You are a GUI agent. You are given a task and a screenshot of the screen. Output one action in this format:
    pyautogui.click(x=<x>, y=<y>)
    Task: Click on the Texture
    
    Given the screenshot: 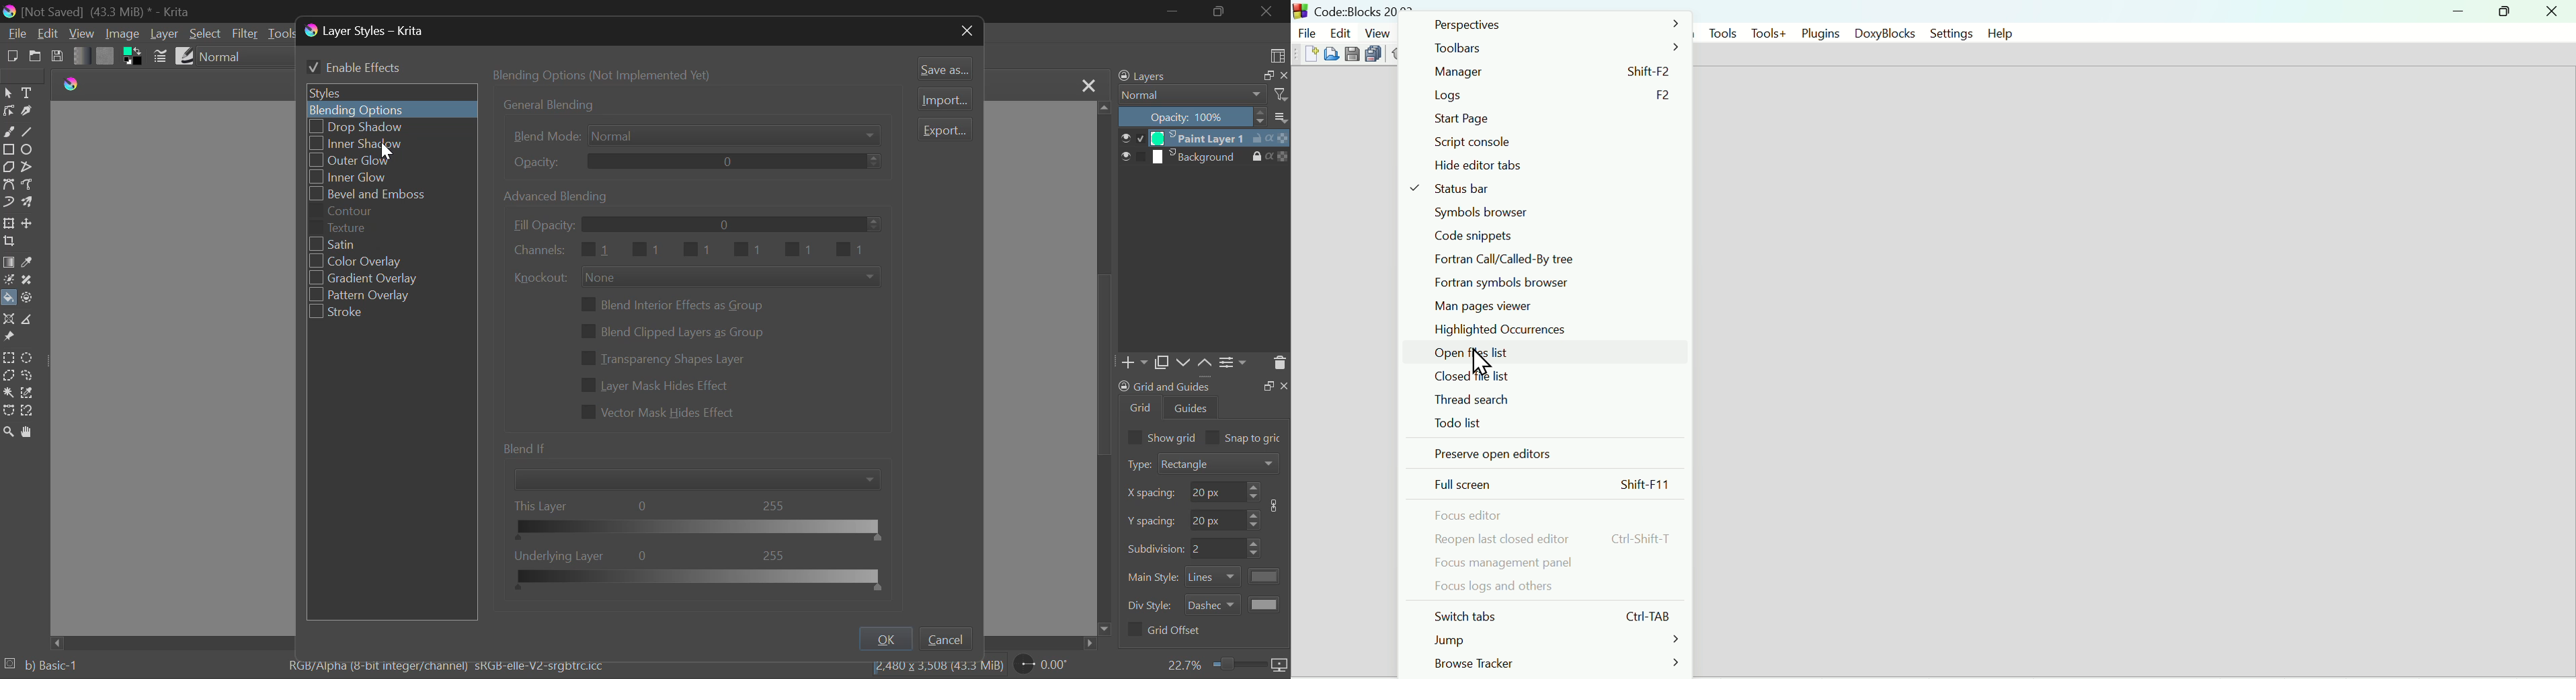 What is the action you would take?
    pyautogui.click(x=386, y=227)
    